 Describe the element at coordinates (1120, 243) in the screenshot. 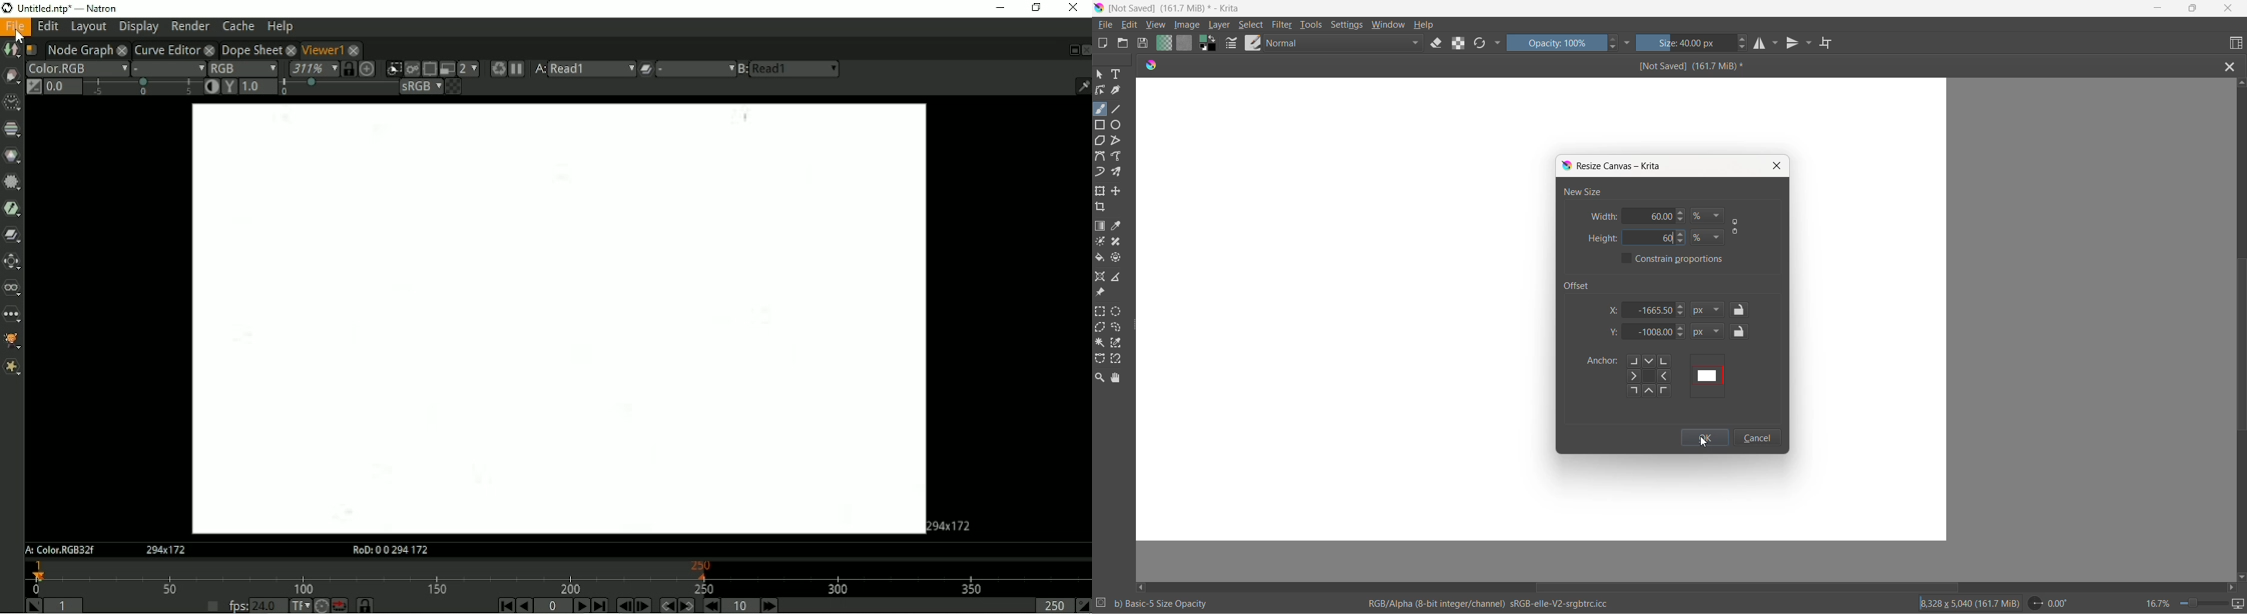

I see `smart patch tool` at that location.